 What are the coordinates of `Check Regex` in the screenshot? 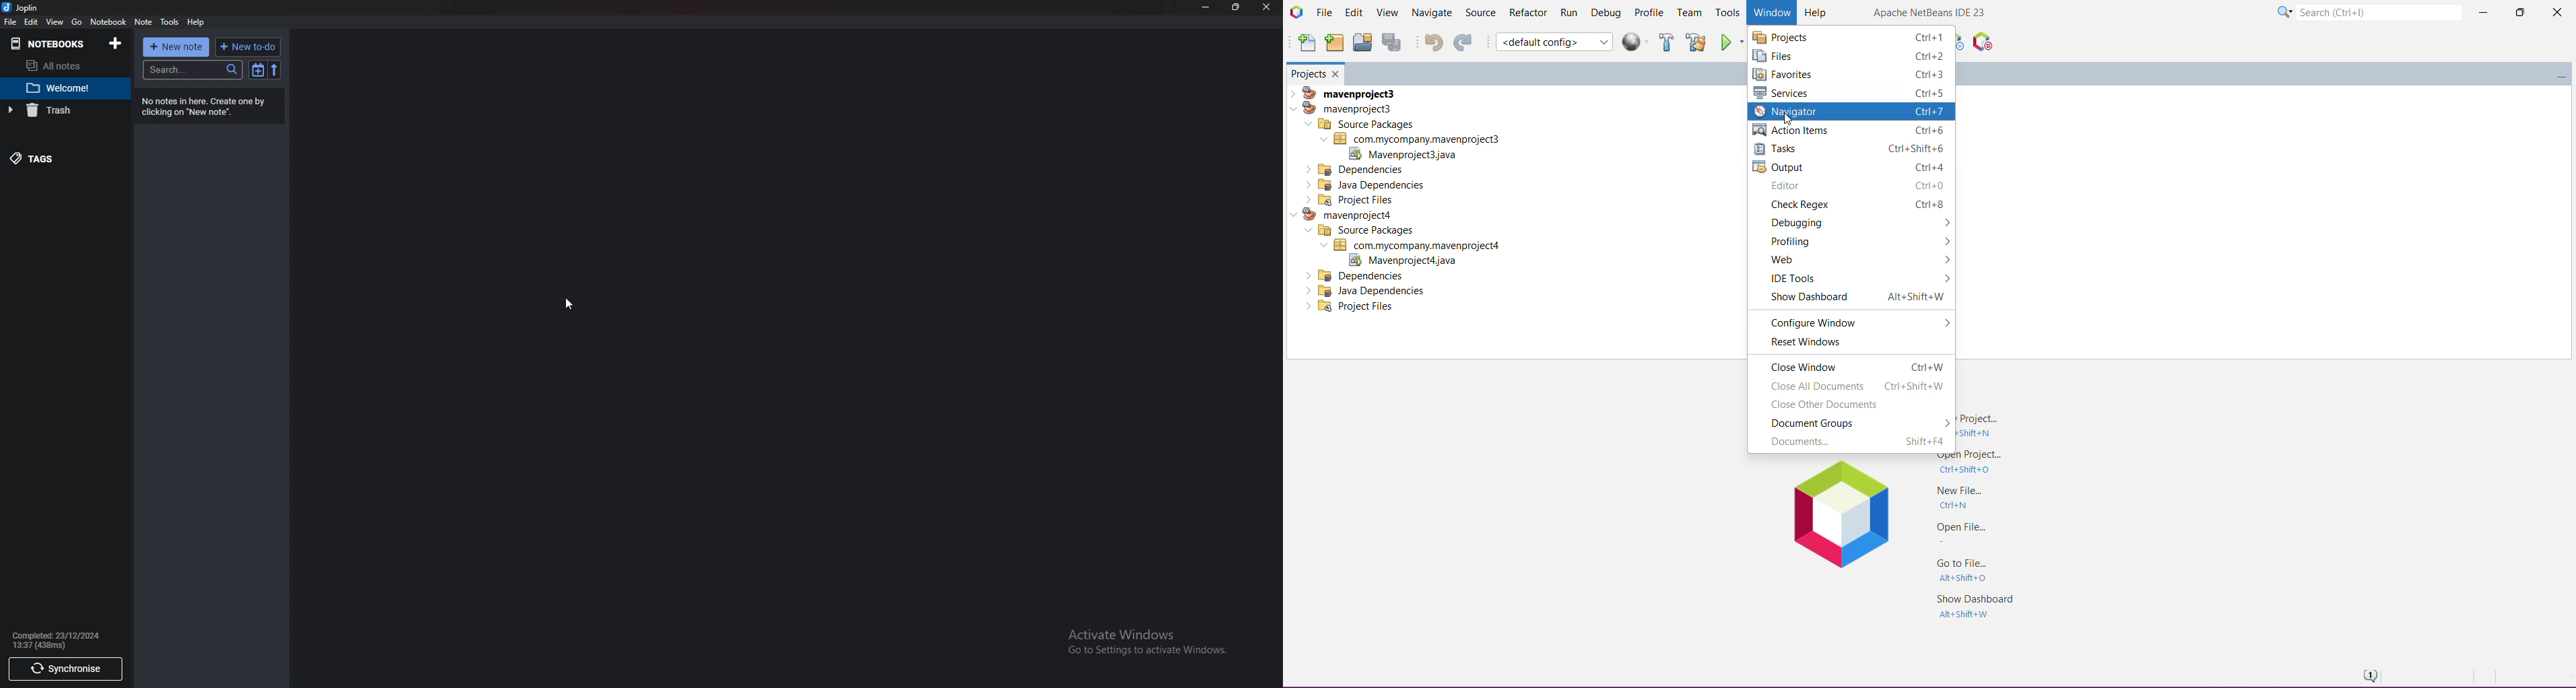 It's located at (1855, 205).